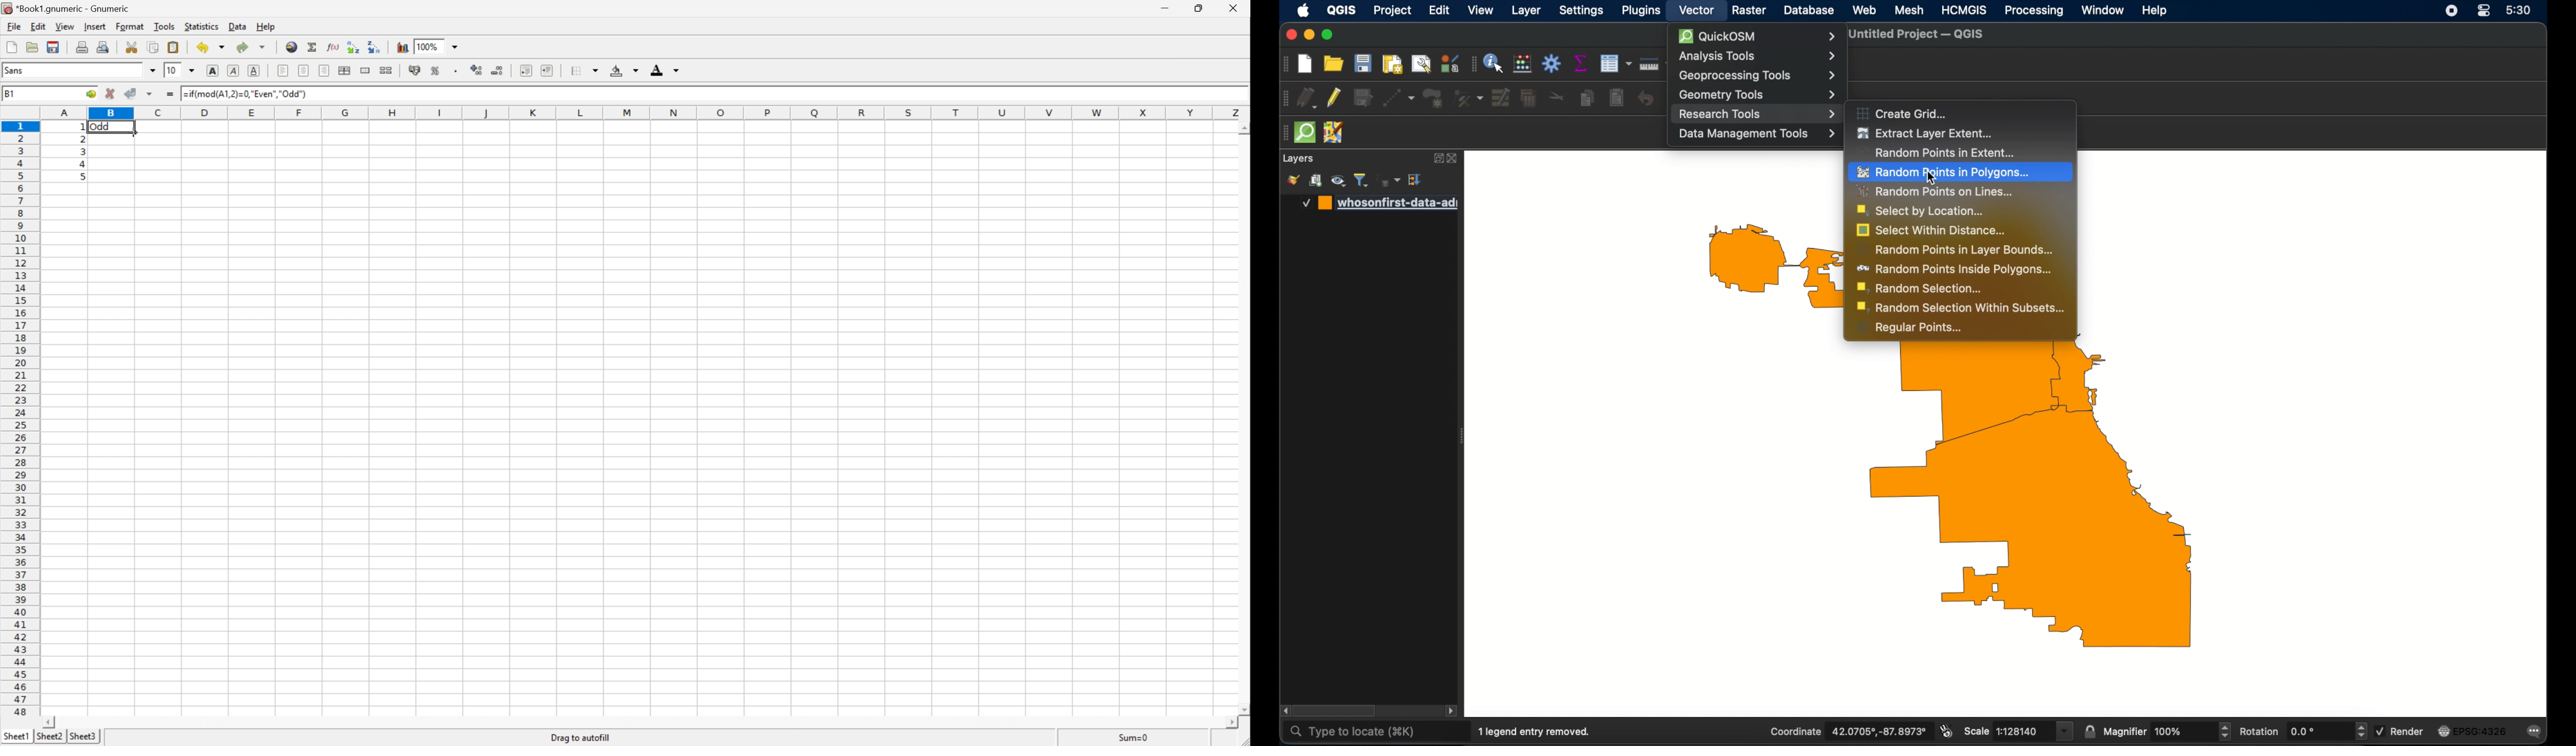 The image size is (2576, 756). I want to click on Format selection as accounting, so click(414, 70).